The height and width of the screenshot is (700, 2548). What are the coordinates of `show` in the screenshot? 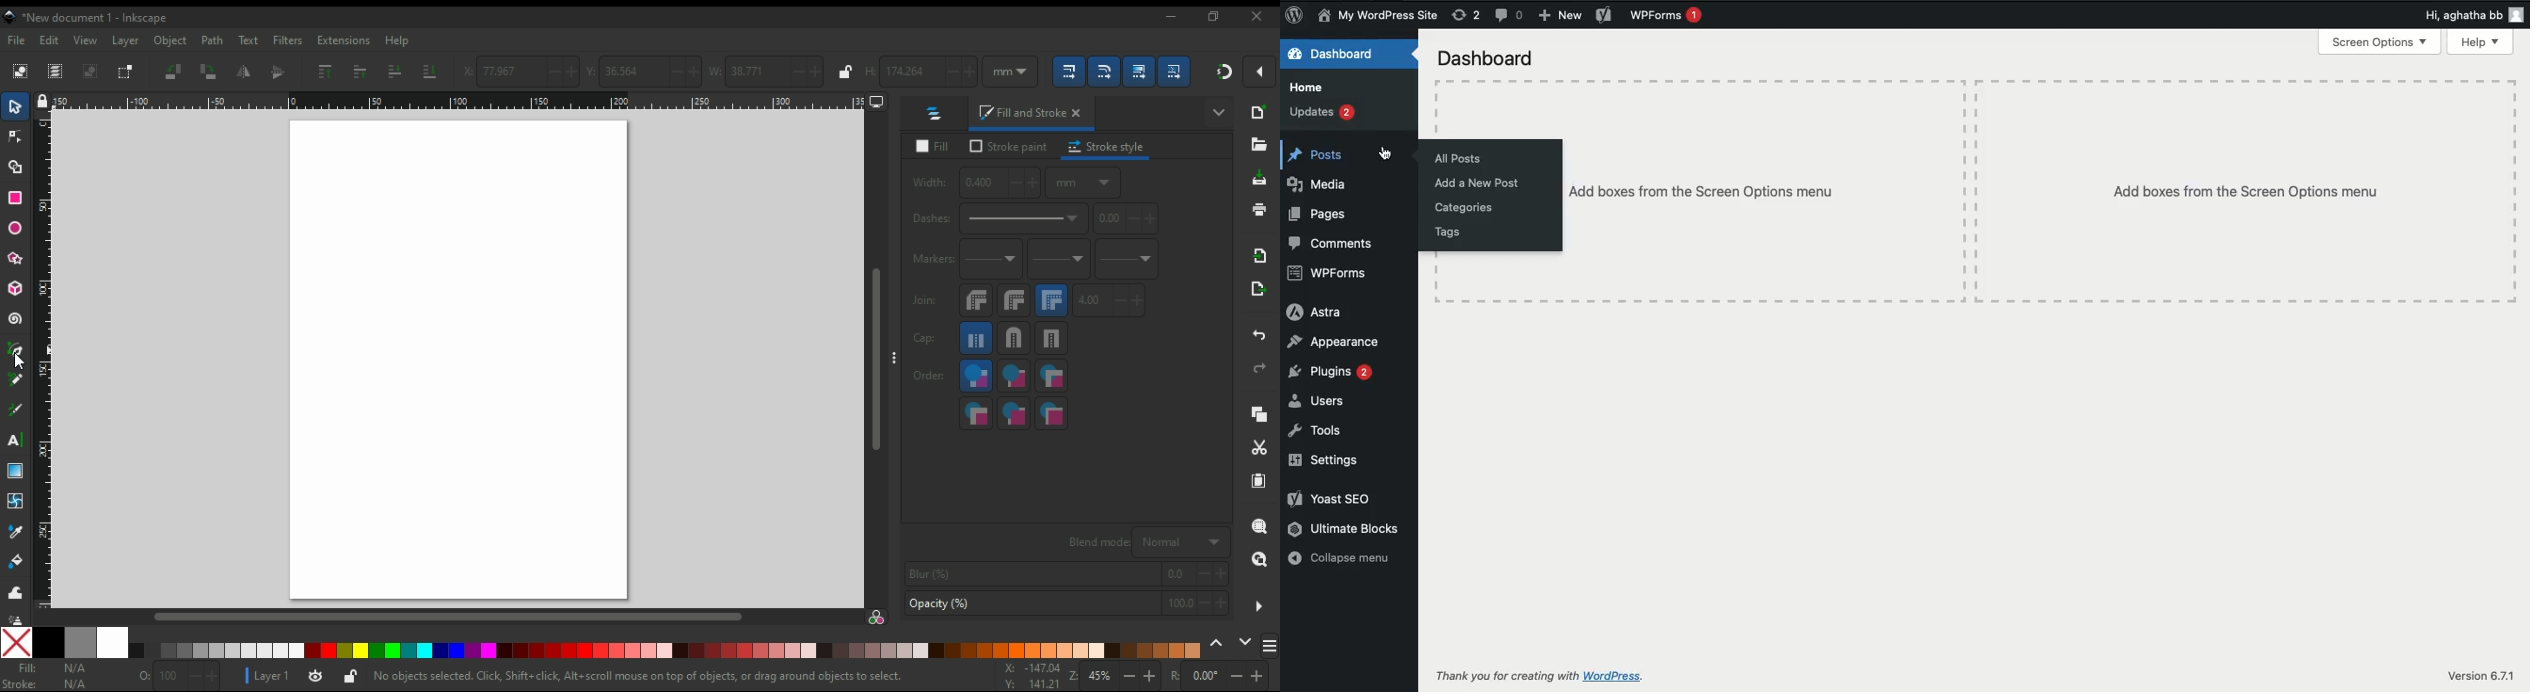 It's located at (1216, 114).